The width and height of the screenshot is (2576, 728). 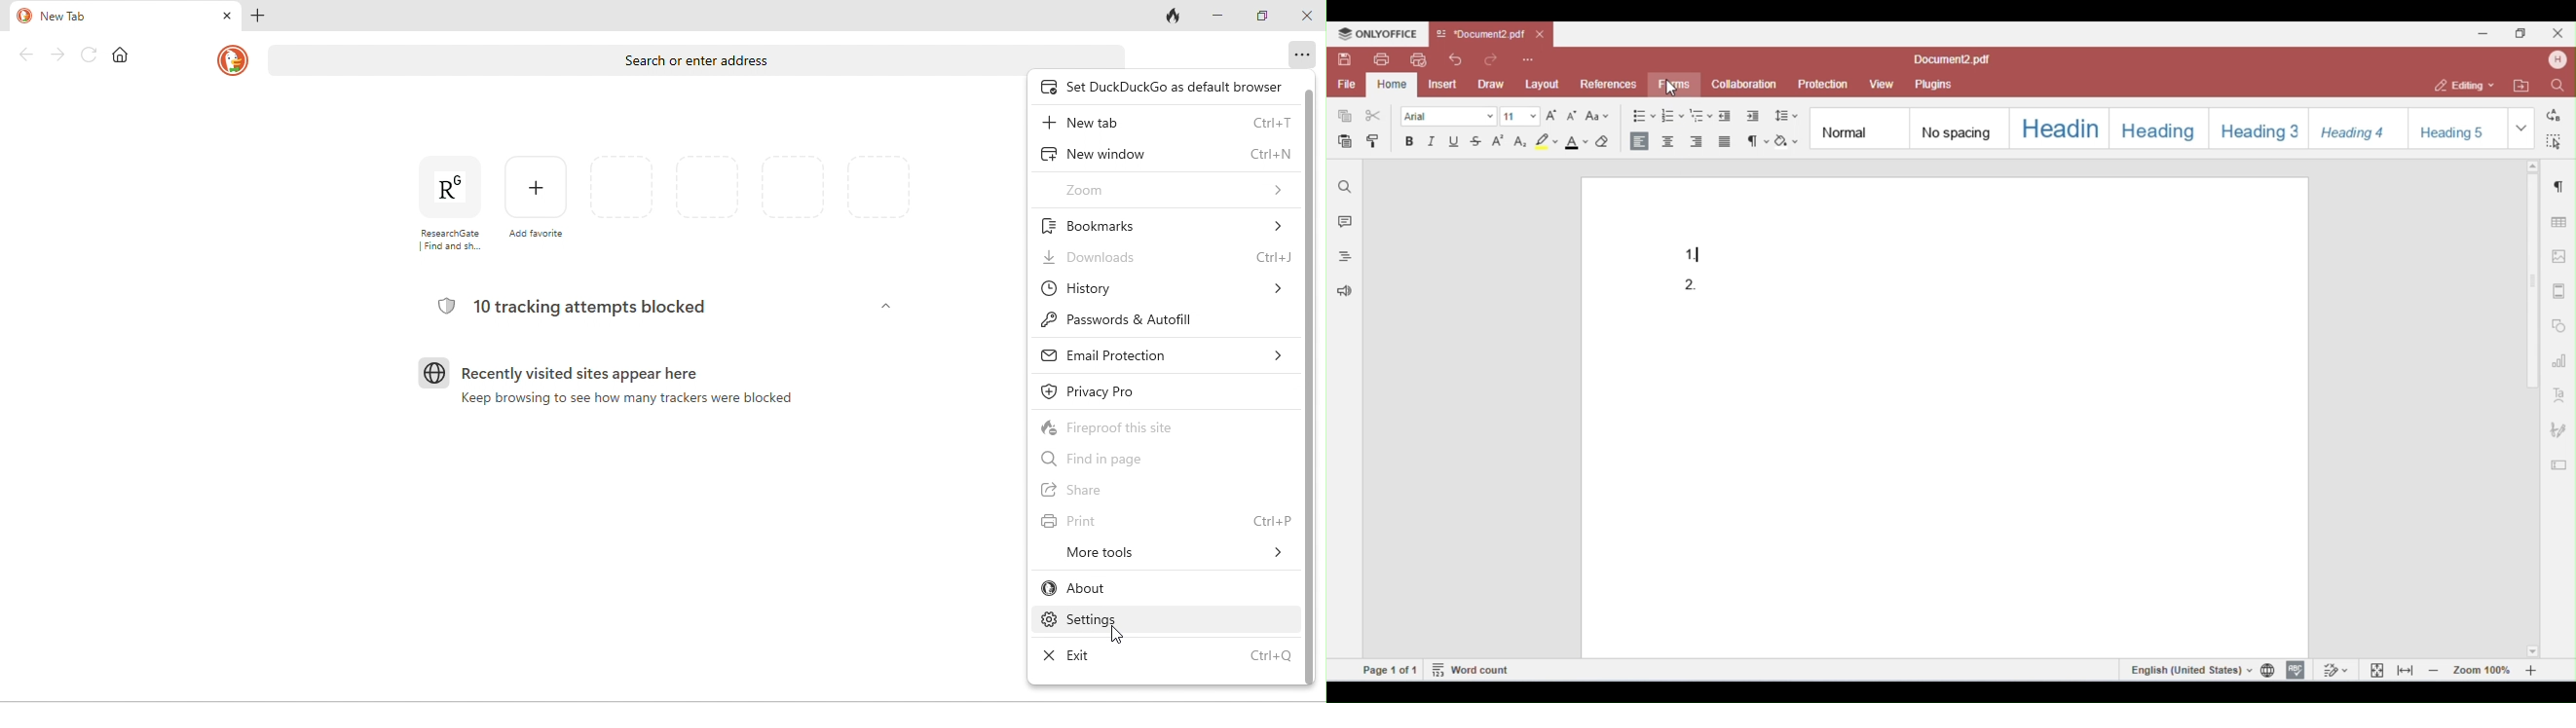 What do you see at coordinates (1140, 490) in the screenshot?
I see `share` at bounding box center [1140, 490].